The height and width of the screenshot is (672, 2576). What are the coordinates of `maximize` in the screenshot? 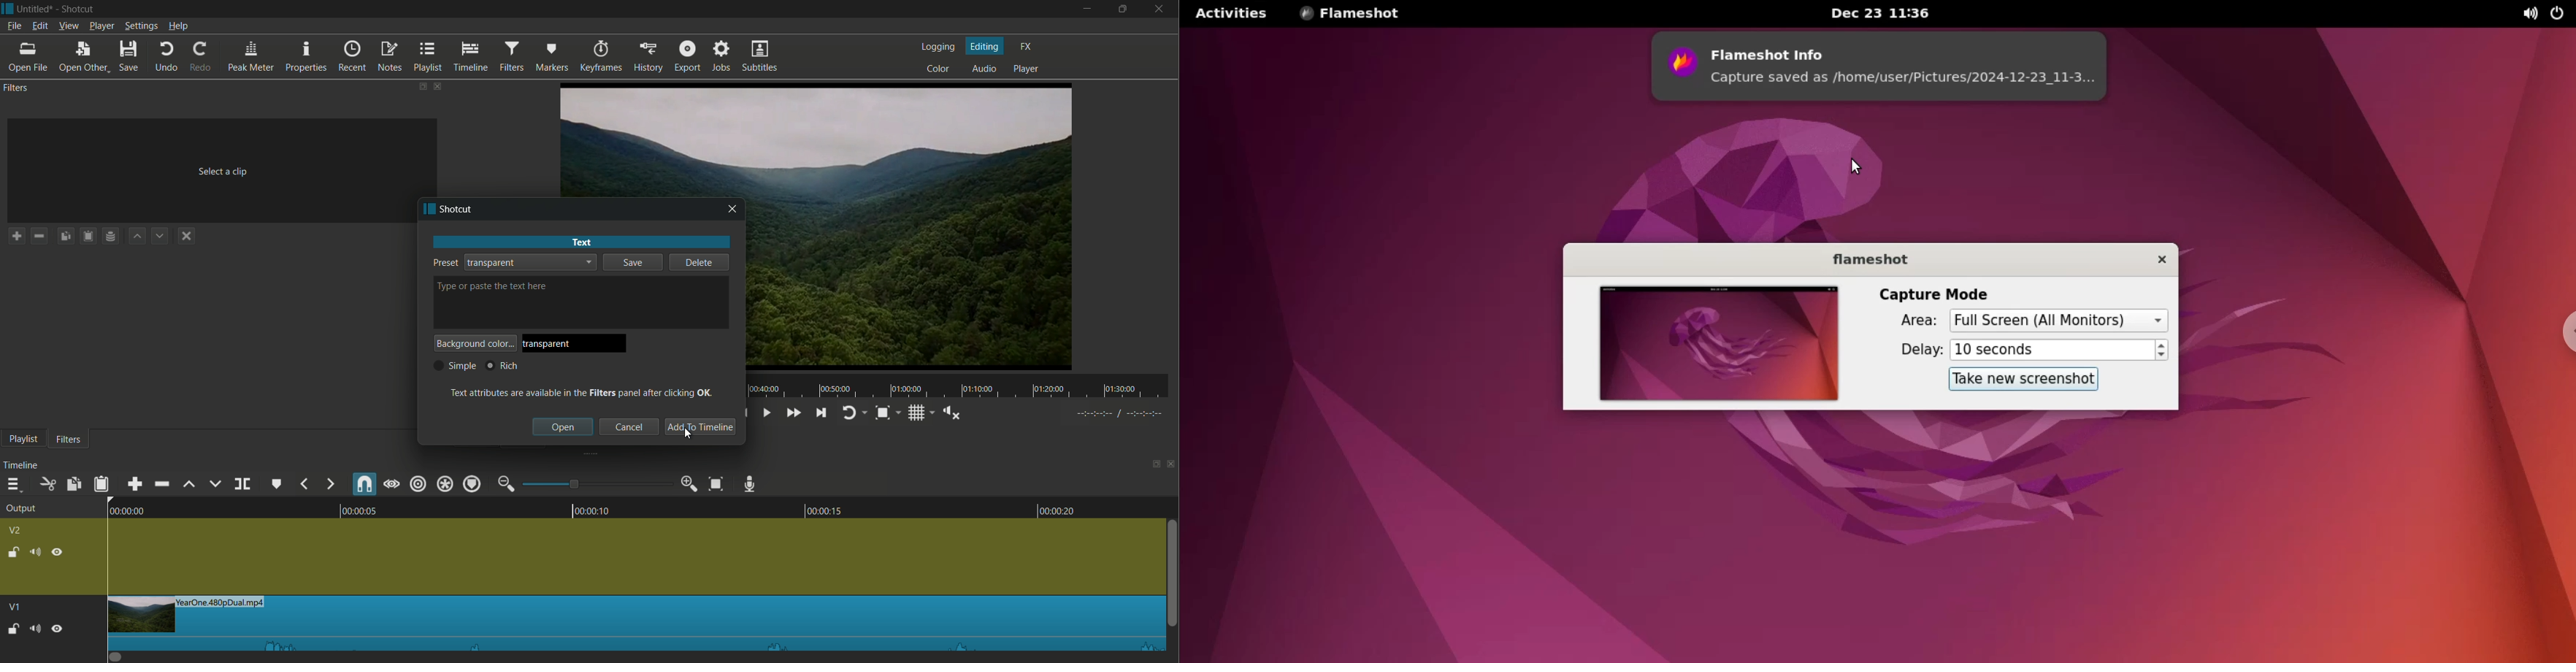 It's located at (1123, 9).